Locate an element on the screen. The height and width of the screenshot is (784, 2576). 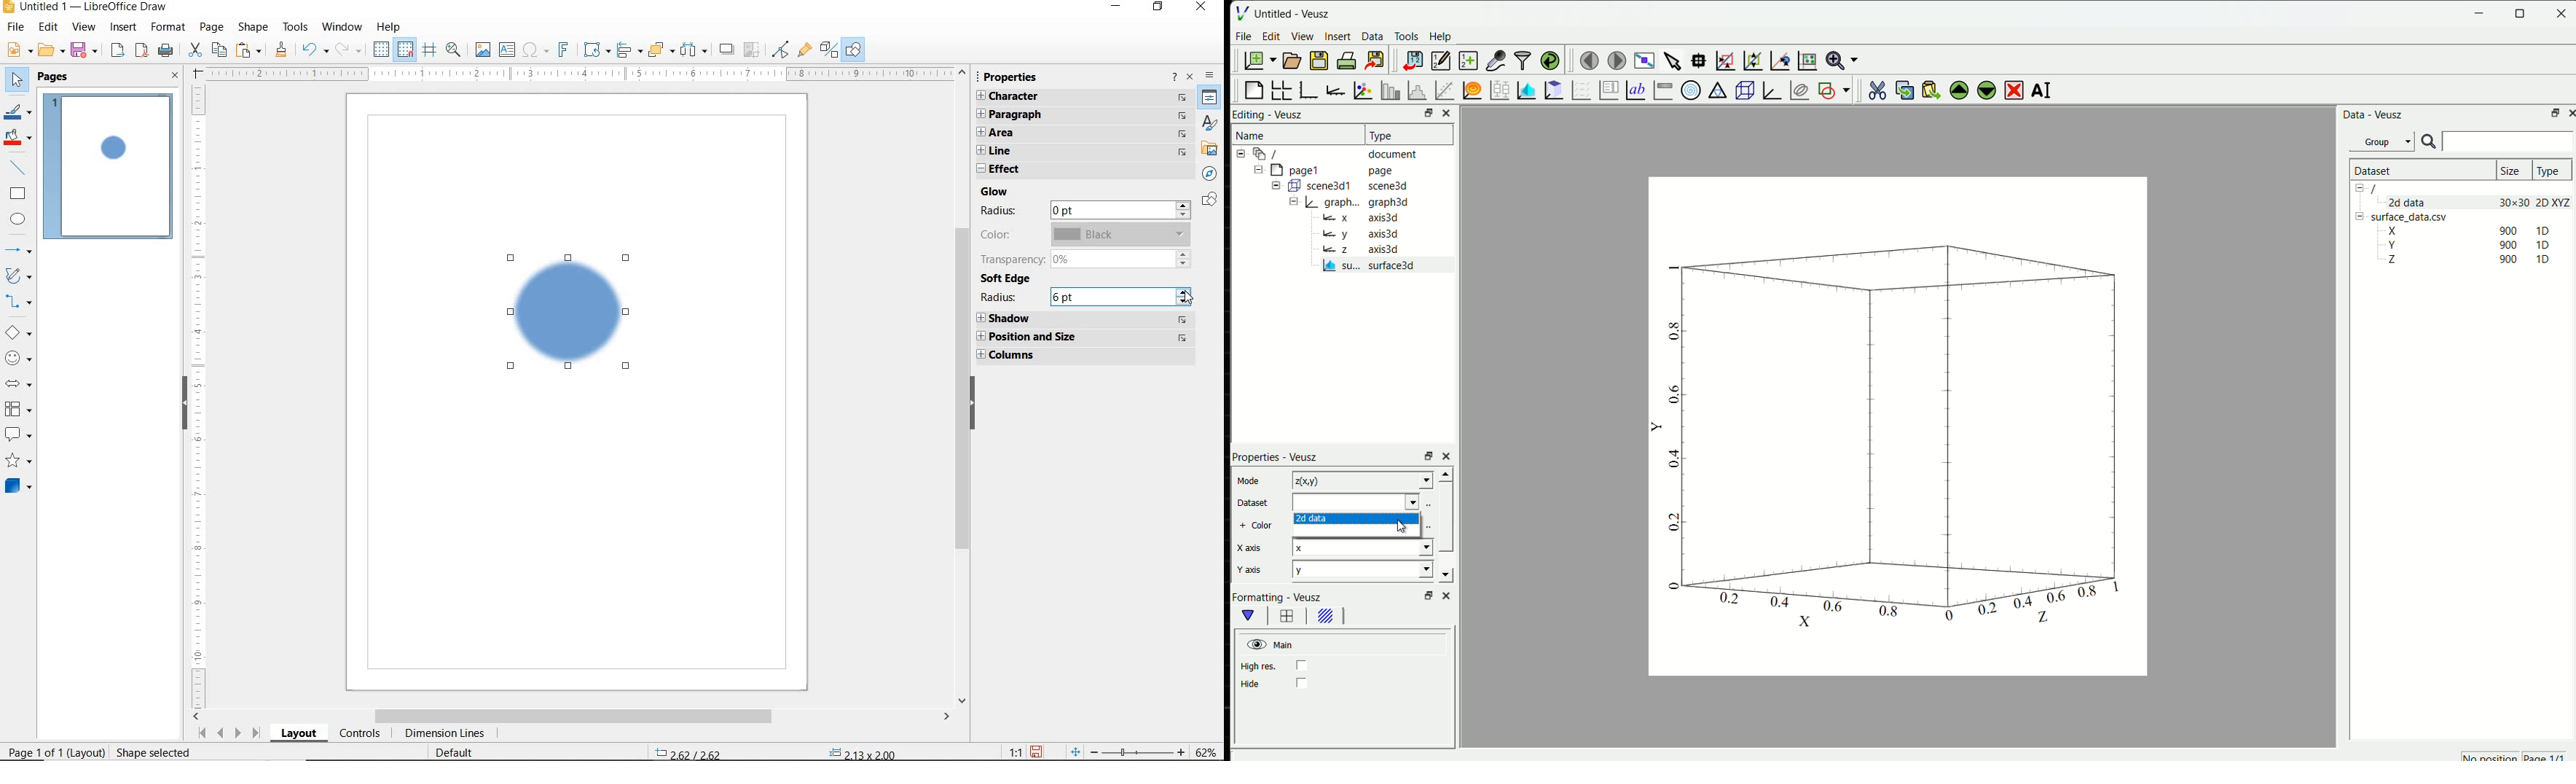
navigate is located at coordinates (1182, 149).